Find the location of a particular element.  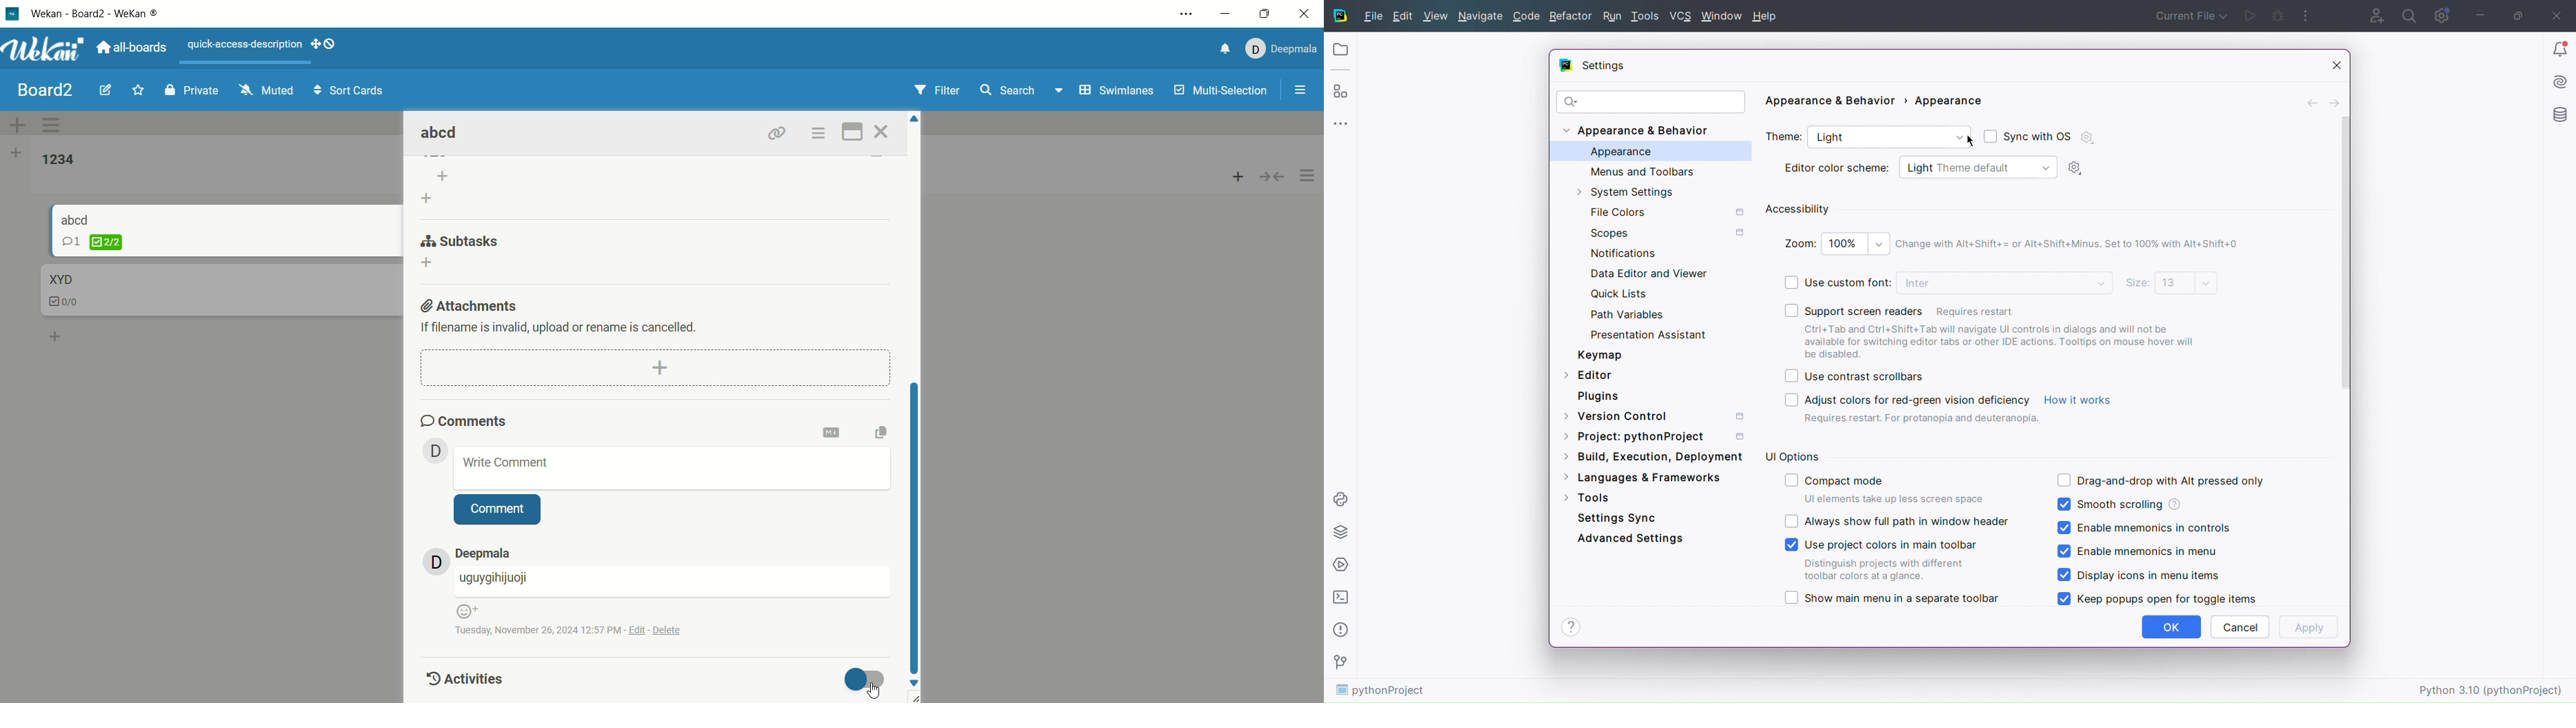

Theme is located at coordinates (1784, 138).